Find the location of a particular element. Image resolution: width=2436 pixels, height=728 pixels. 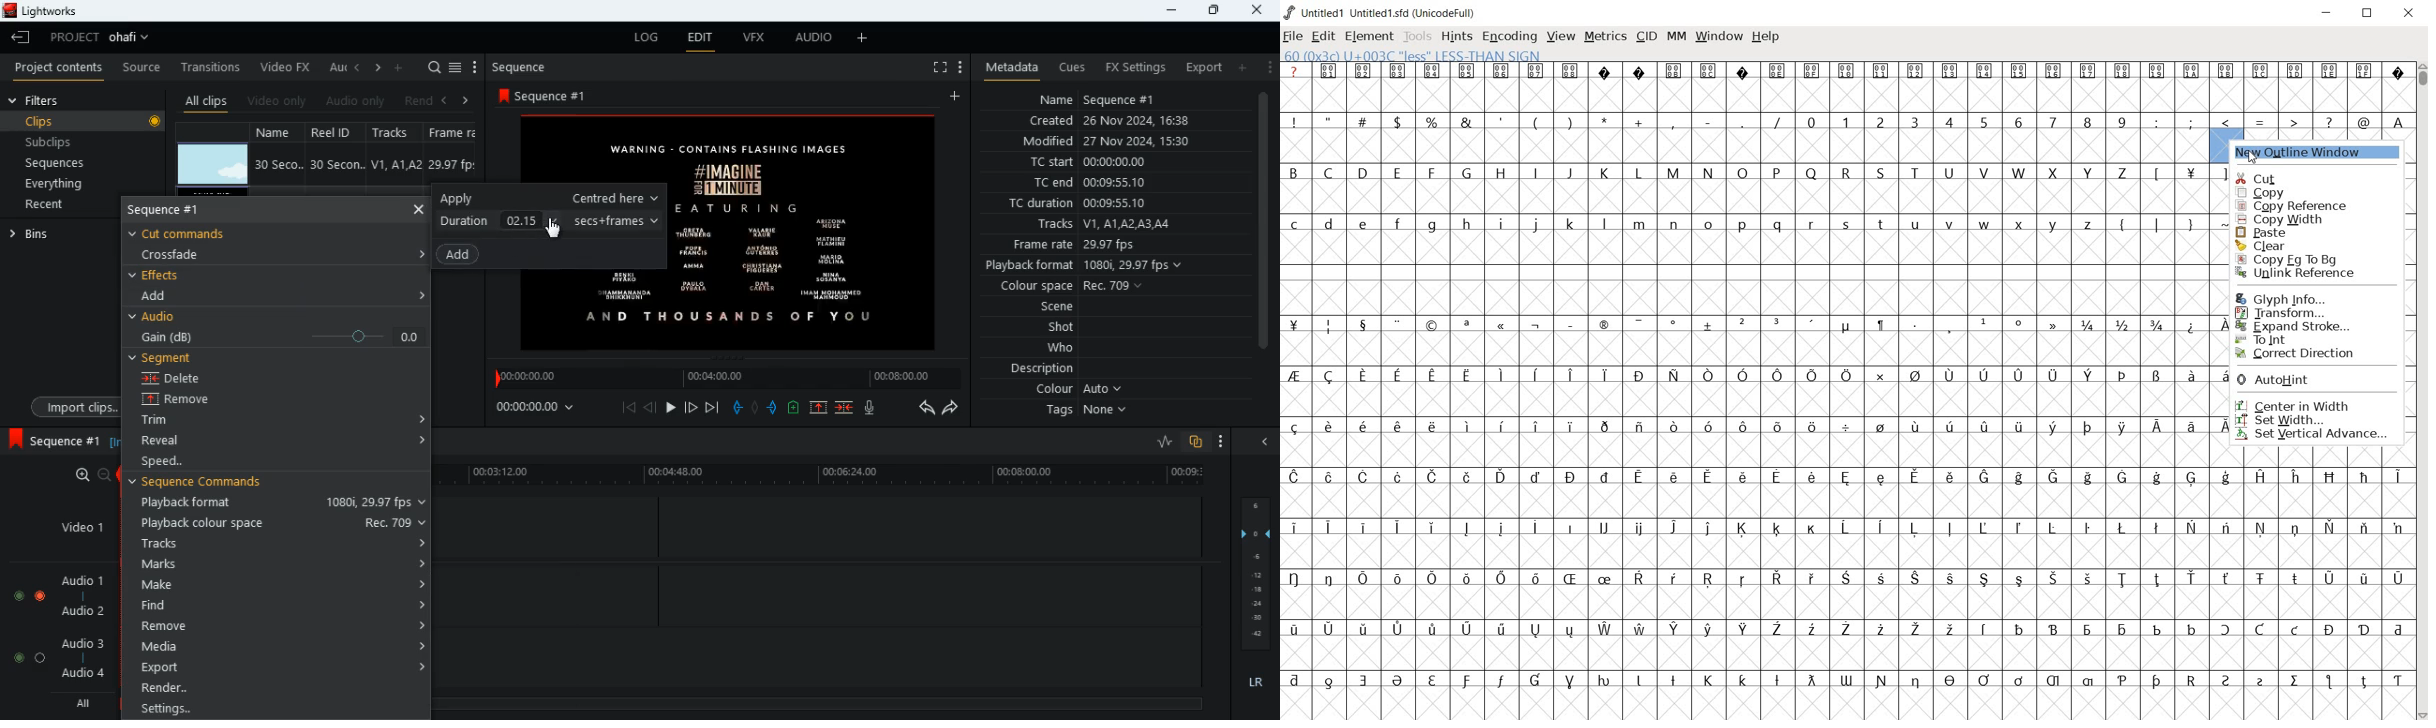

list is located at coordinates (455, 68).